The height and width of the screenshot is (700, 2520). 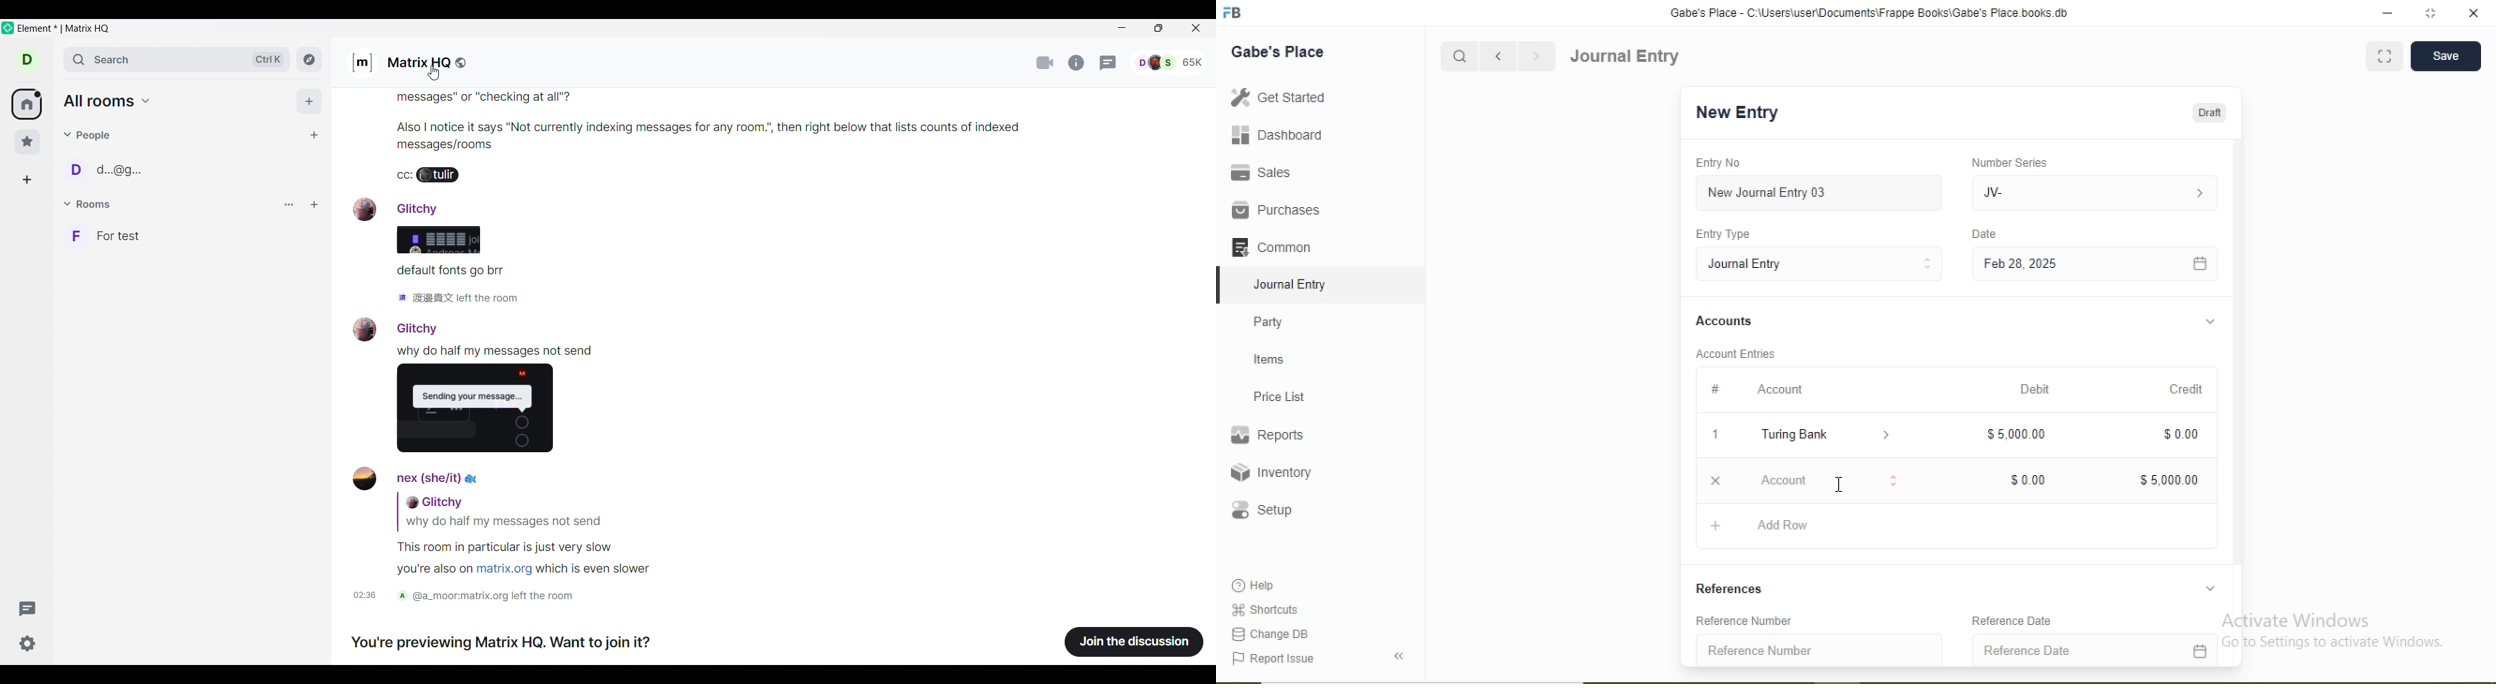 I want to click on Close interface, so click(x=1196, y=28).